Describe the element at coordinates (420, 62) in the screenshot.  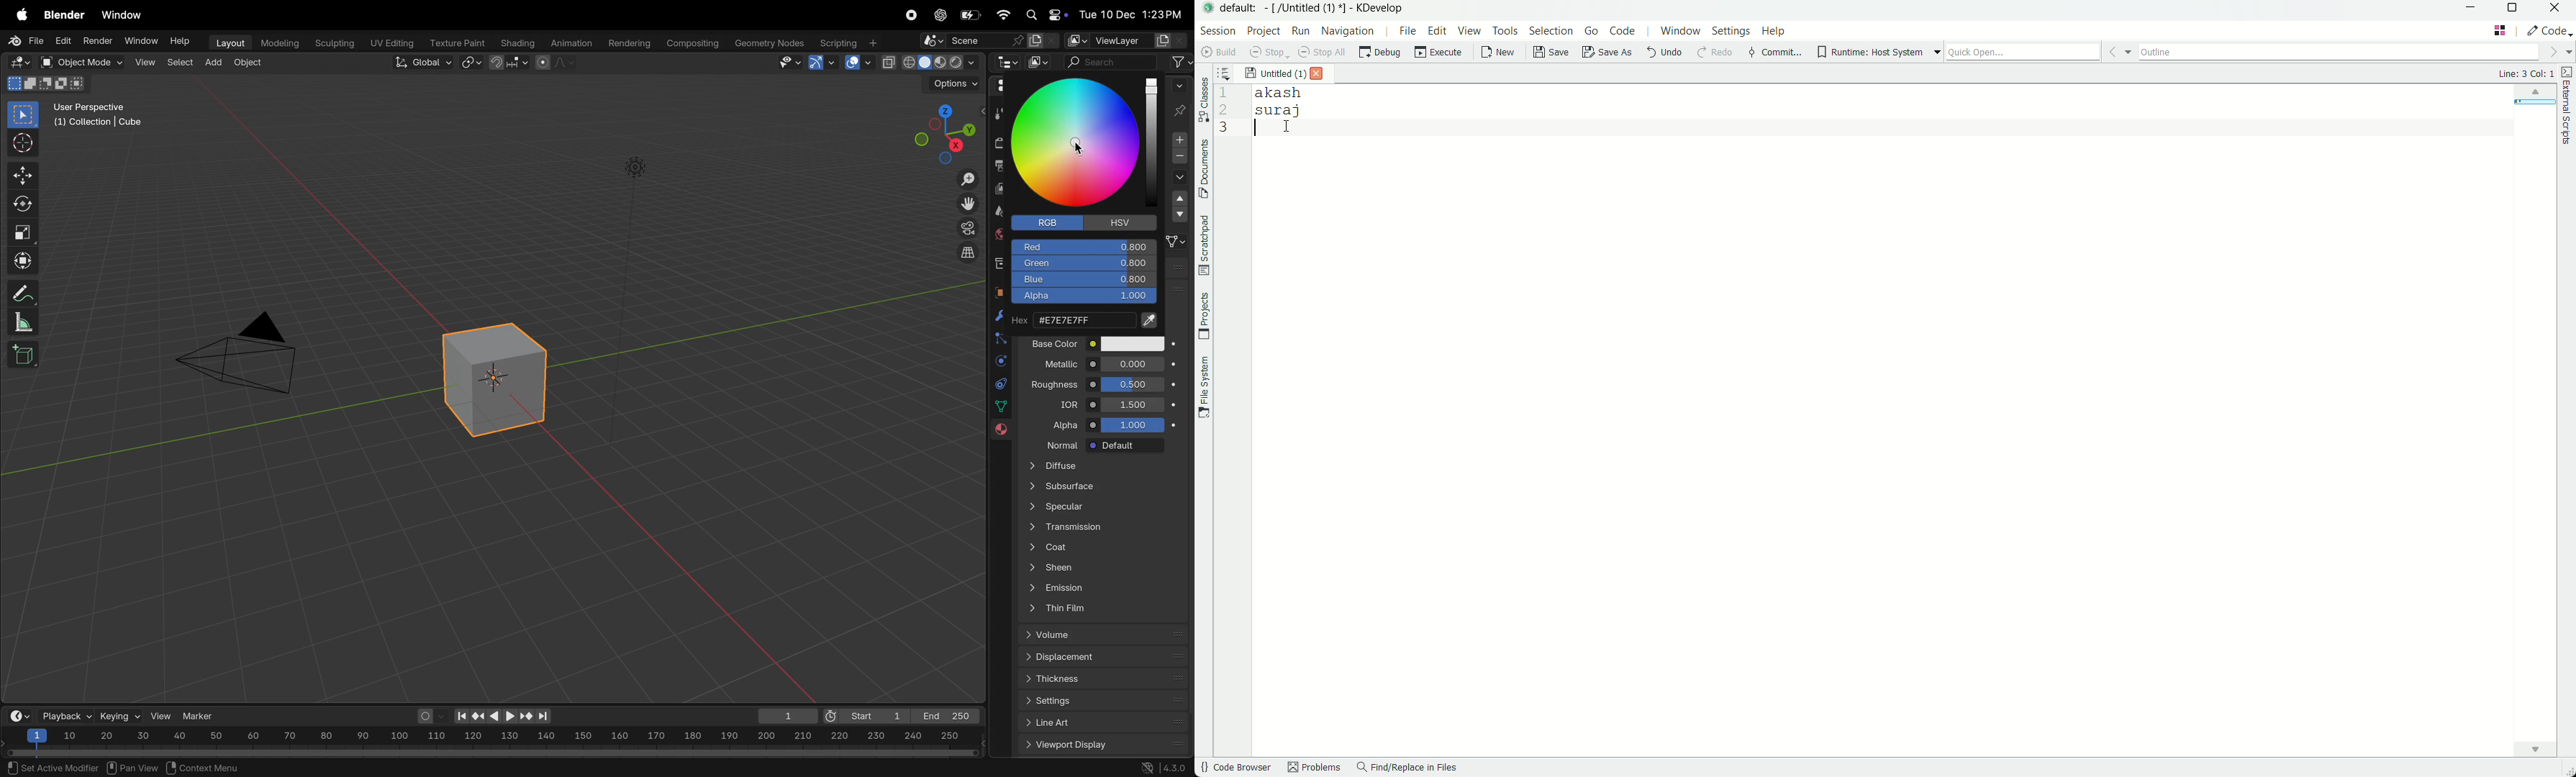
I see `Global` at that location.